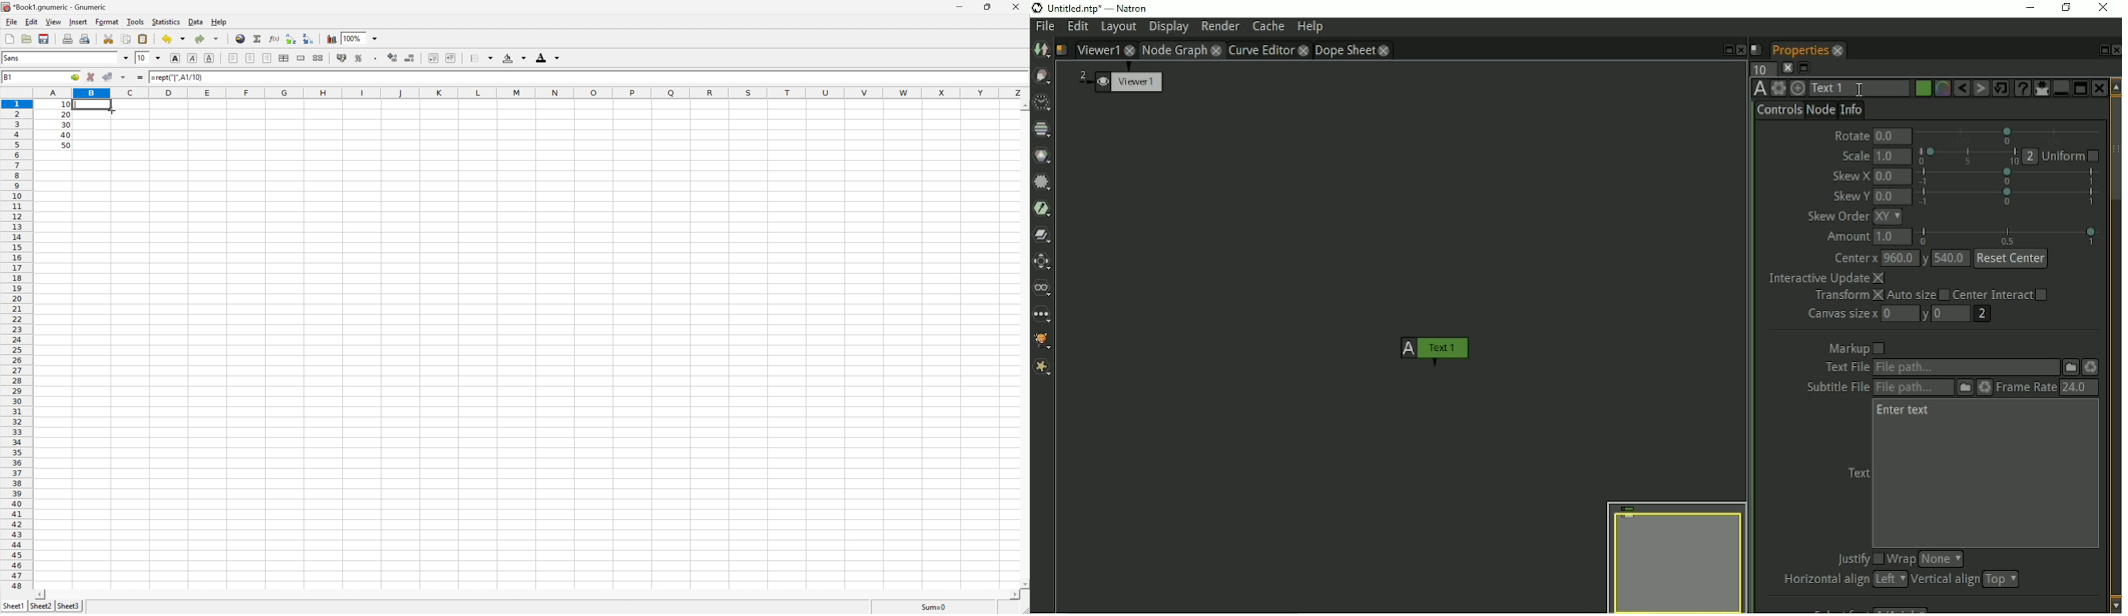 Image resolution: width=2128 pixels, height=616 pixels. What do you see at coordinates (206, 39) in the screenshot?
I see `Redo` at bounding box center [206, 39].